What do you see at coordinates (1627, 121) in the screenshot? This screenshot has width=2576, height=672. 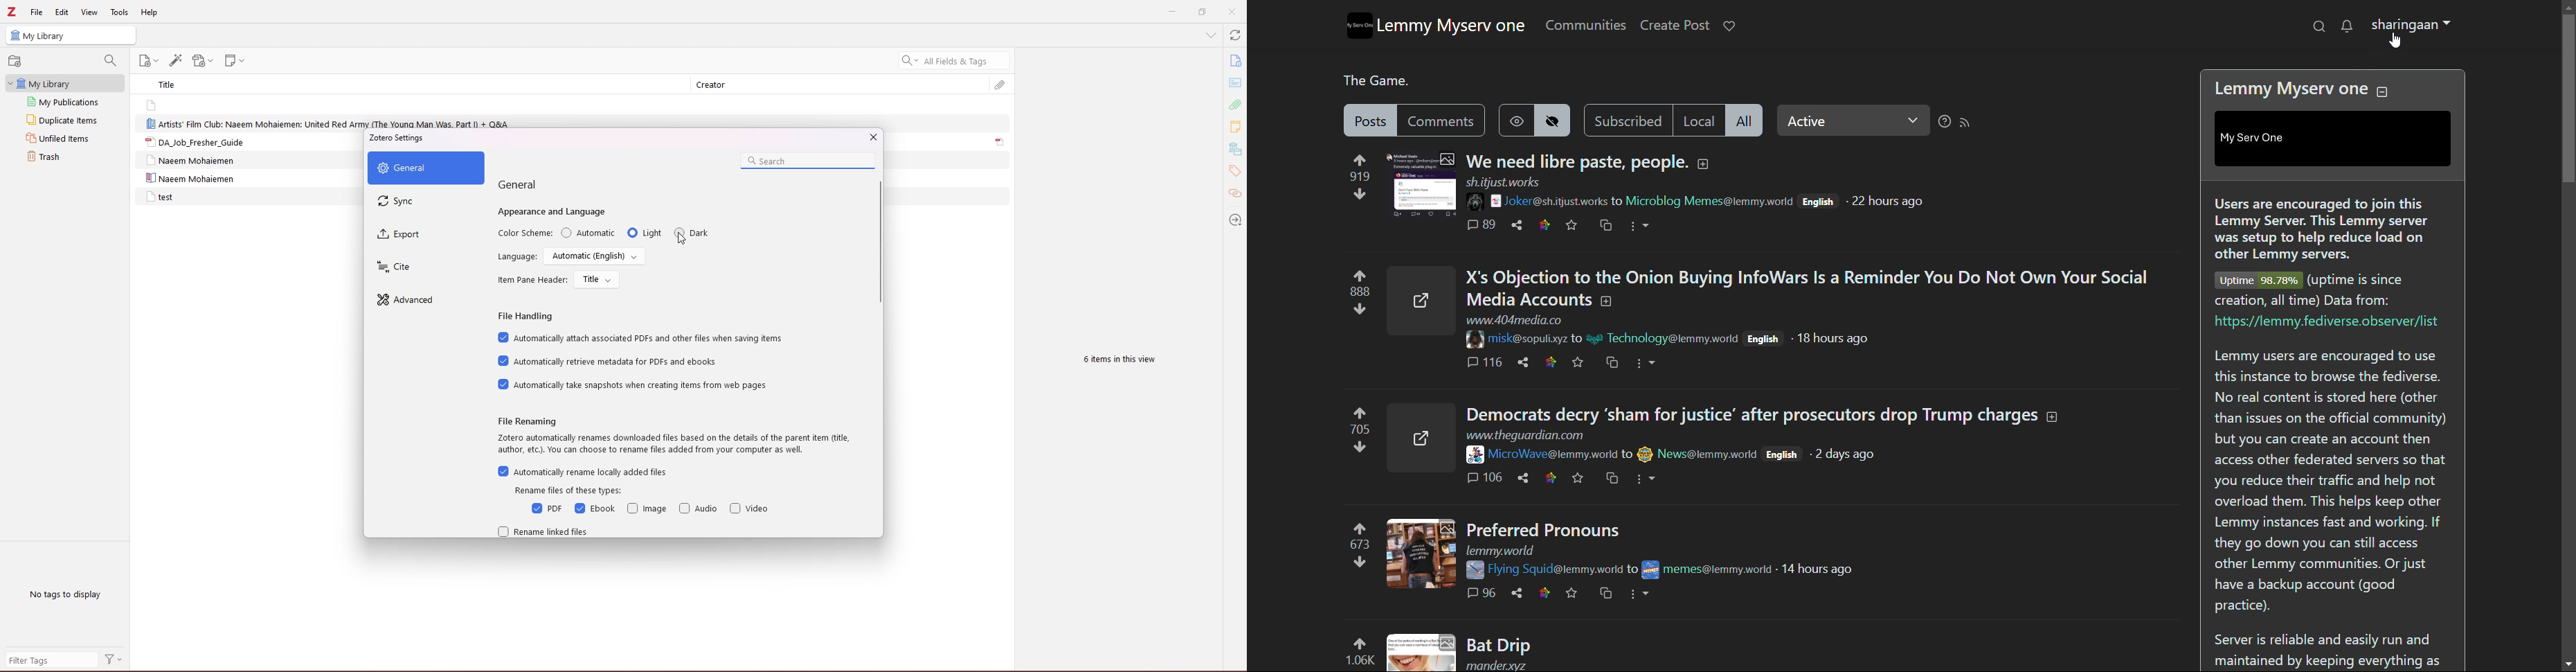 I see `subscribed` at bounding box center [1627, 121].